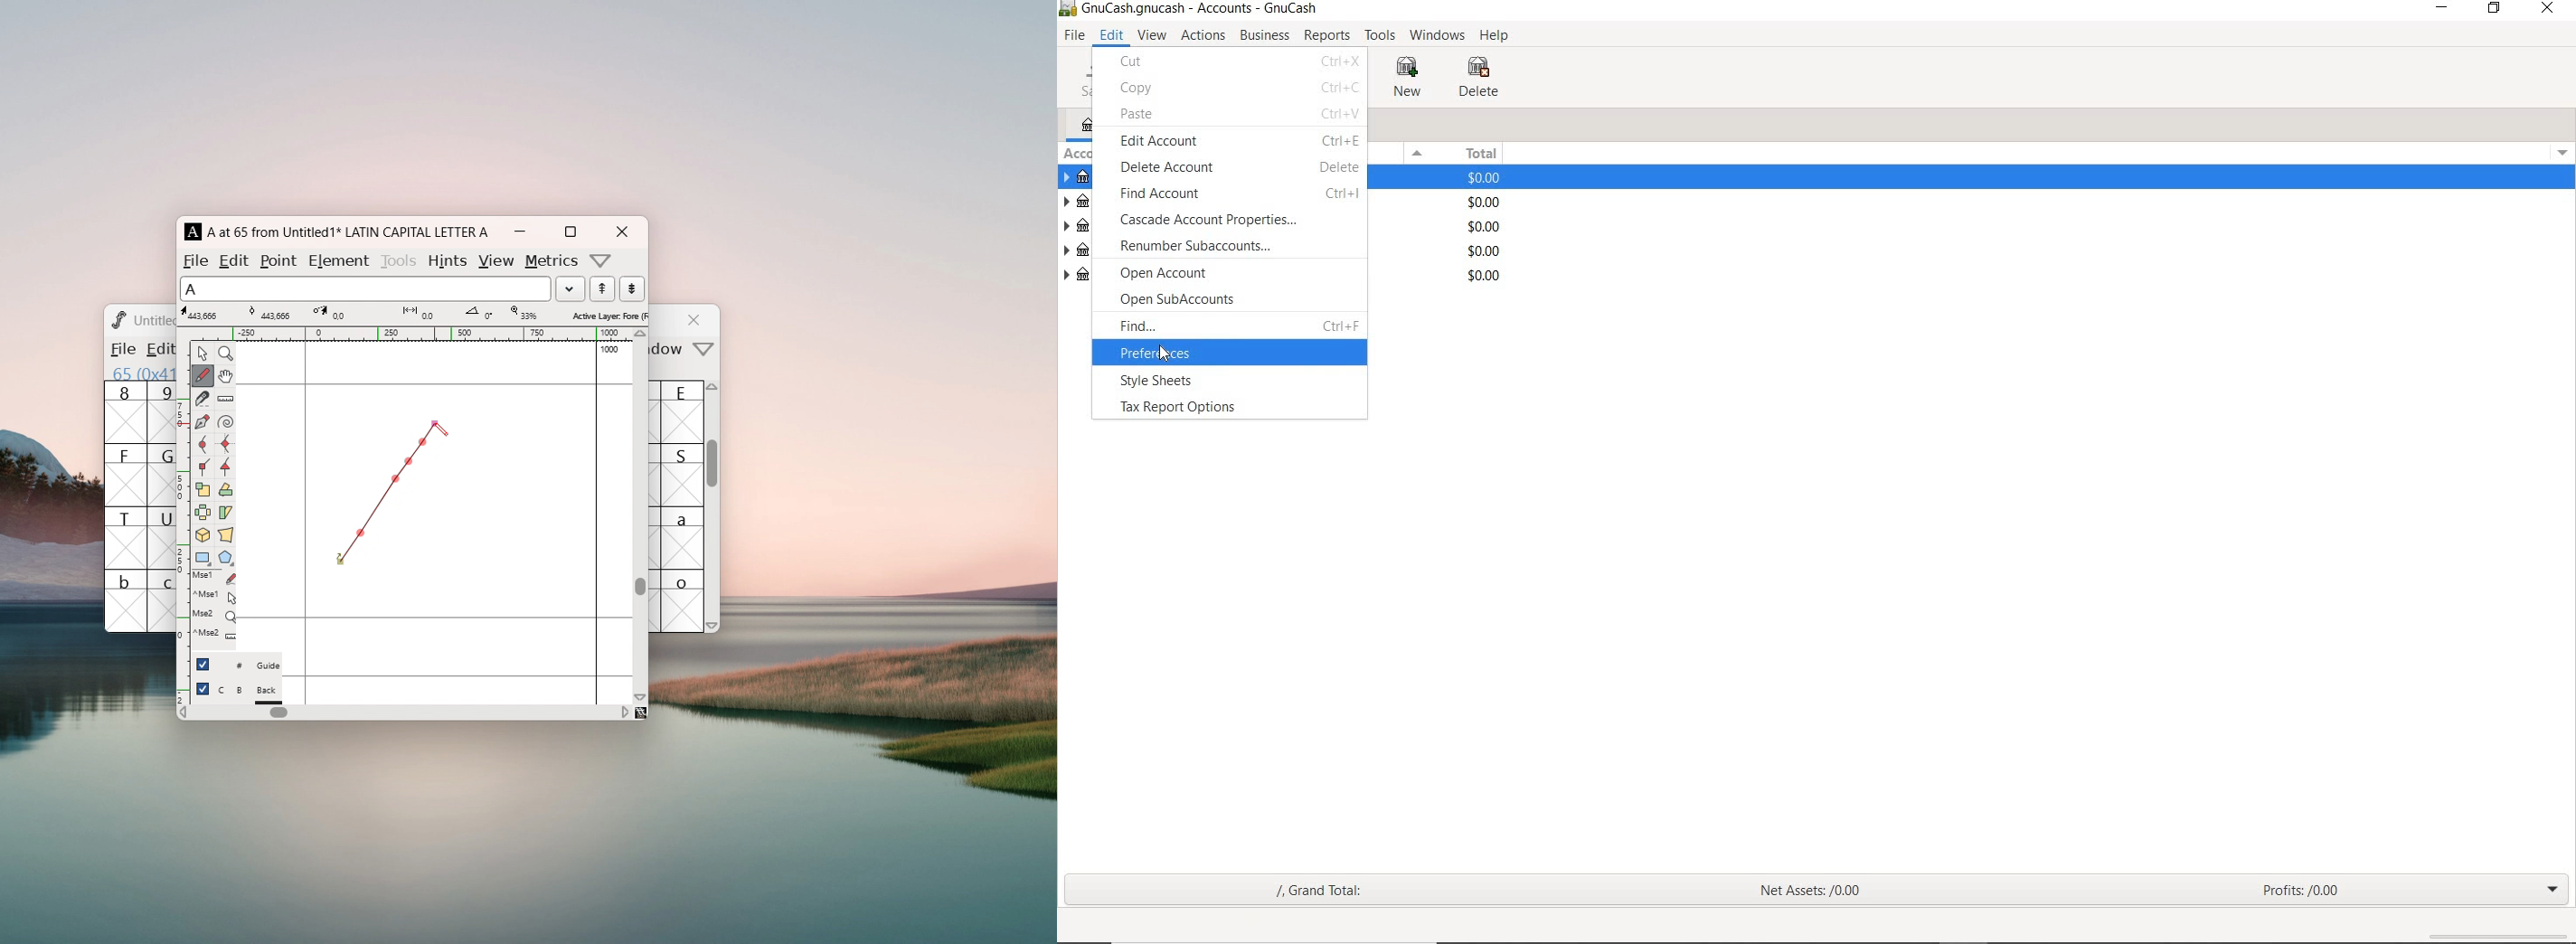 The image size is (2576, 952). Describe the element at coordinates (602, 290) in the screenshot. I see `show the next word in the wordlist` at that location.